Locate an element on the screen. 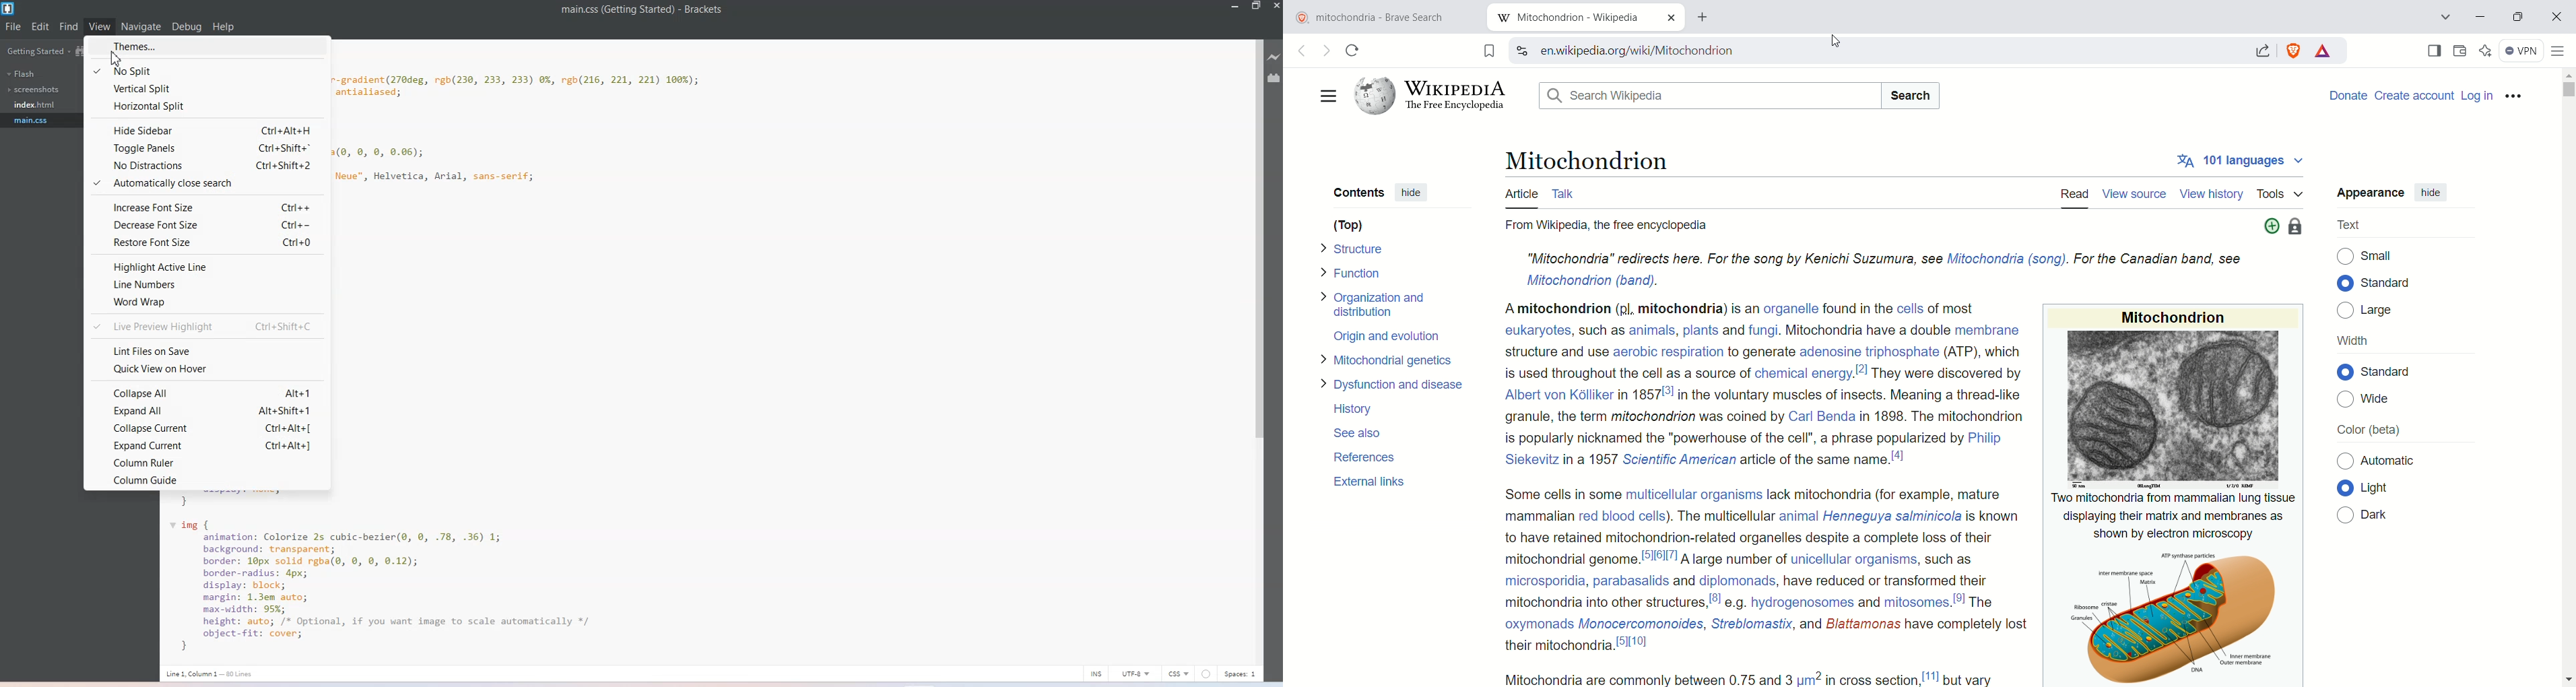 Image resolution: width=2576 pixels, height=700 pixels. References is located at coordinates (1370, 457).